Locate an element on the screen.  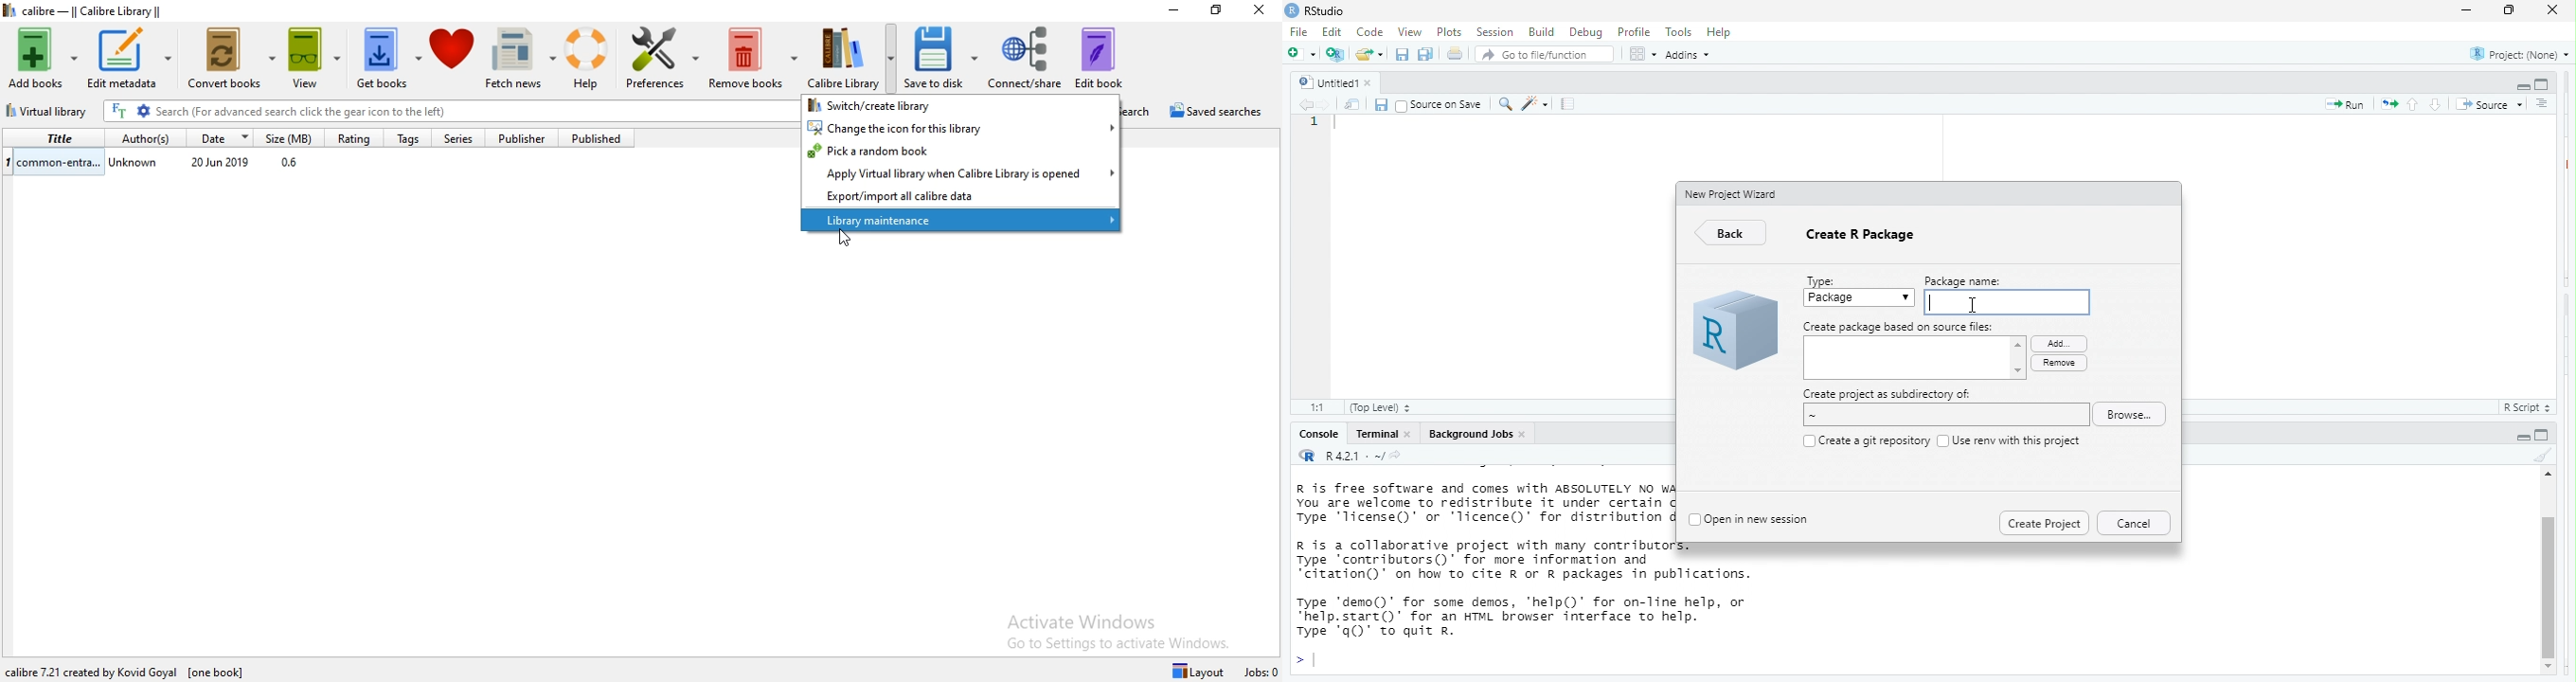
Preference is located at coordinates (665, 61).